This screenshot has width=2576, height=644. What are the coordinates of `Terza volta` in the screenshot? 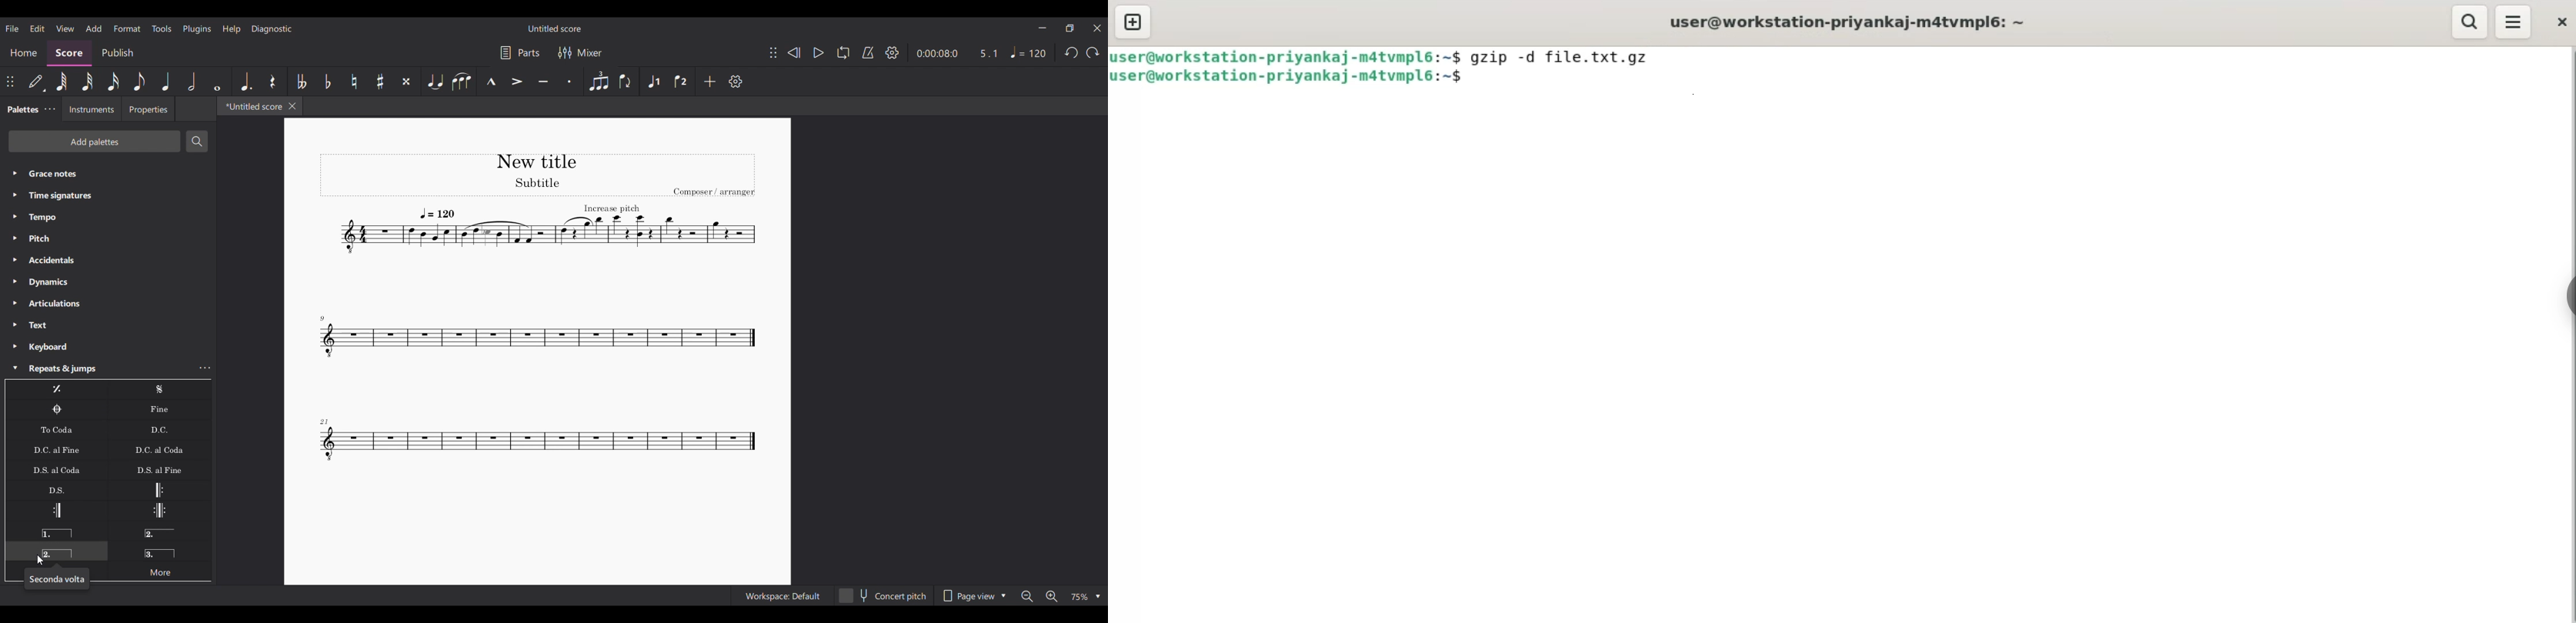 It's located at (160, 550).